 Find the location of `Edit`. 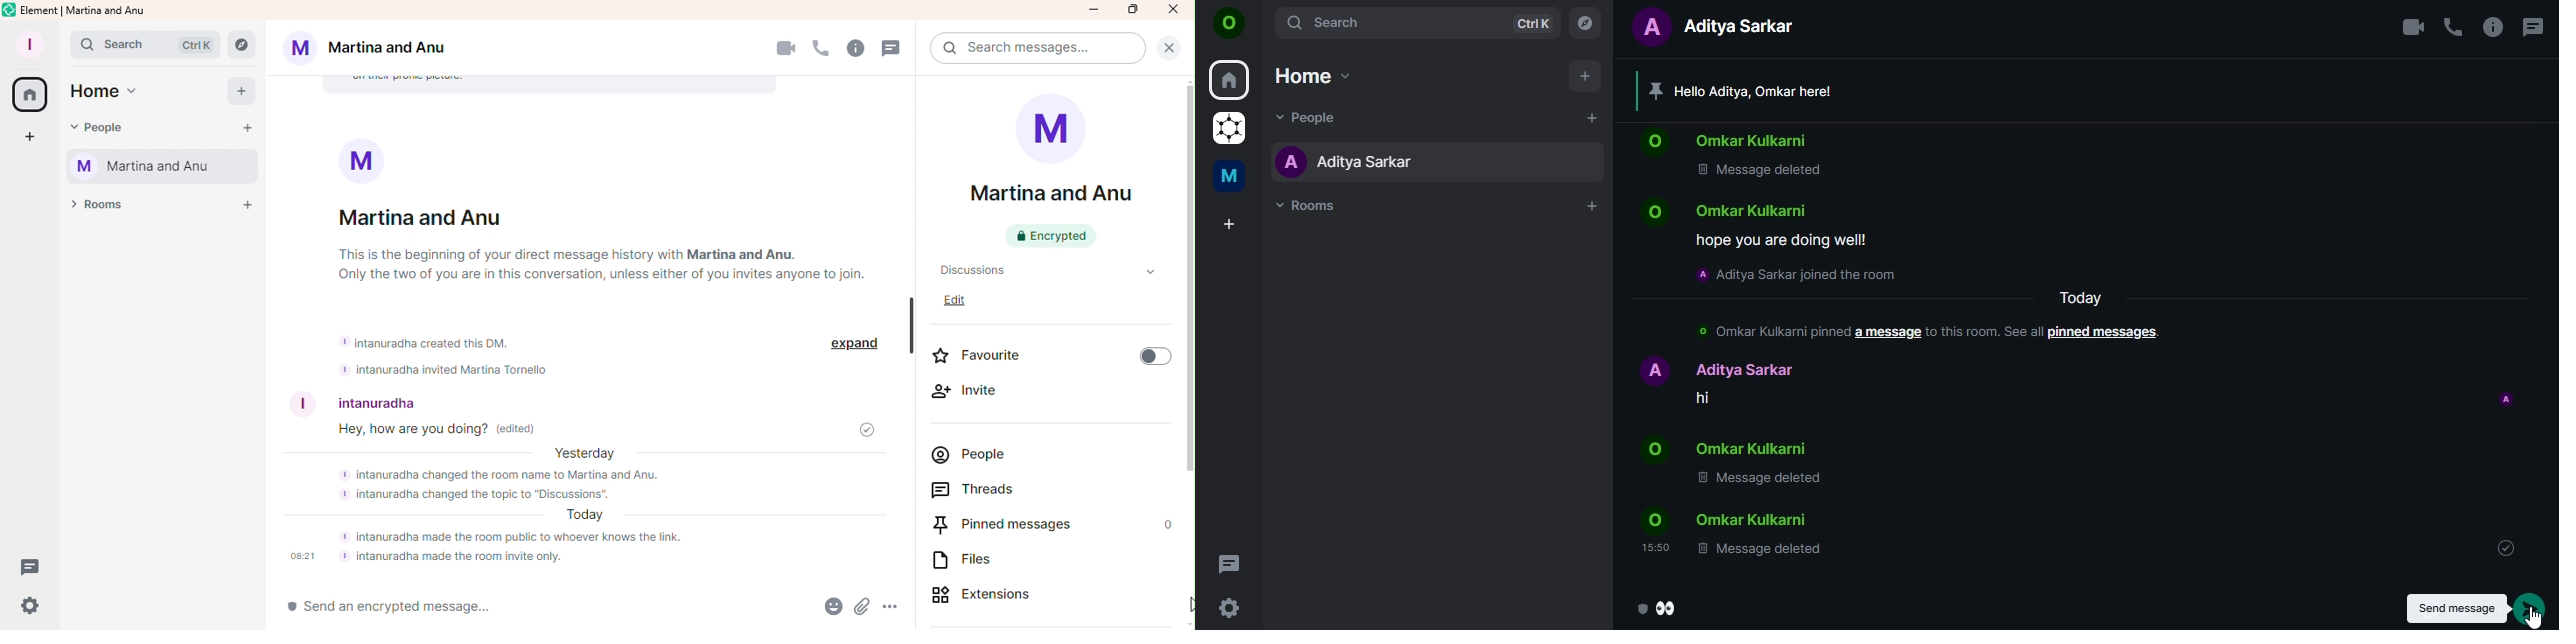

Edit is located at coordinates (949, 299).